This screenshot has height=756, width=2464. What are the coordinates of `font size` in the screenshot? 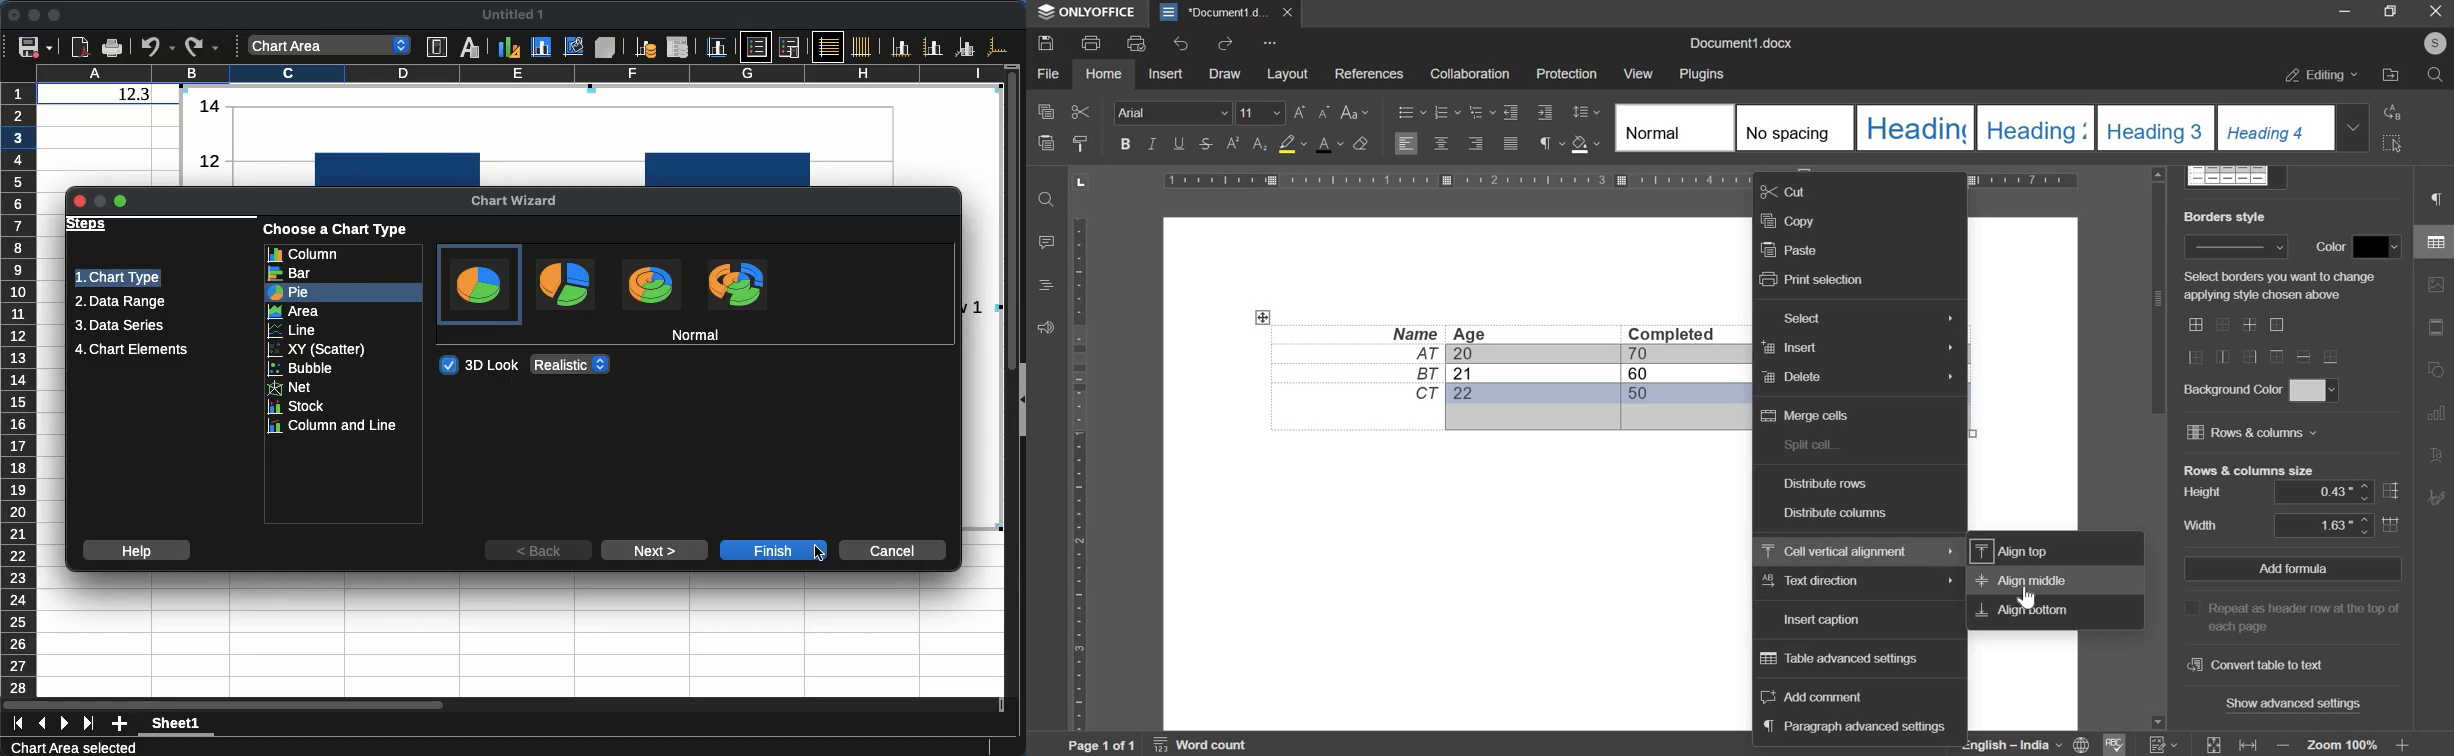 It's located at (1250, 109).